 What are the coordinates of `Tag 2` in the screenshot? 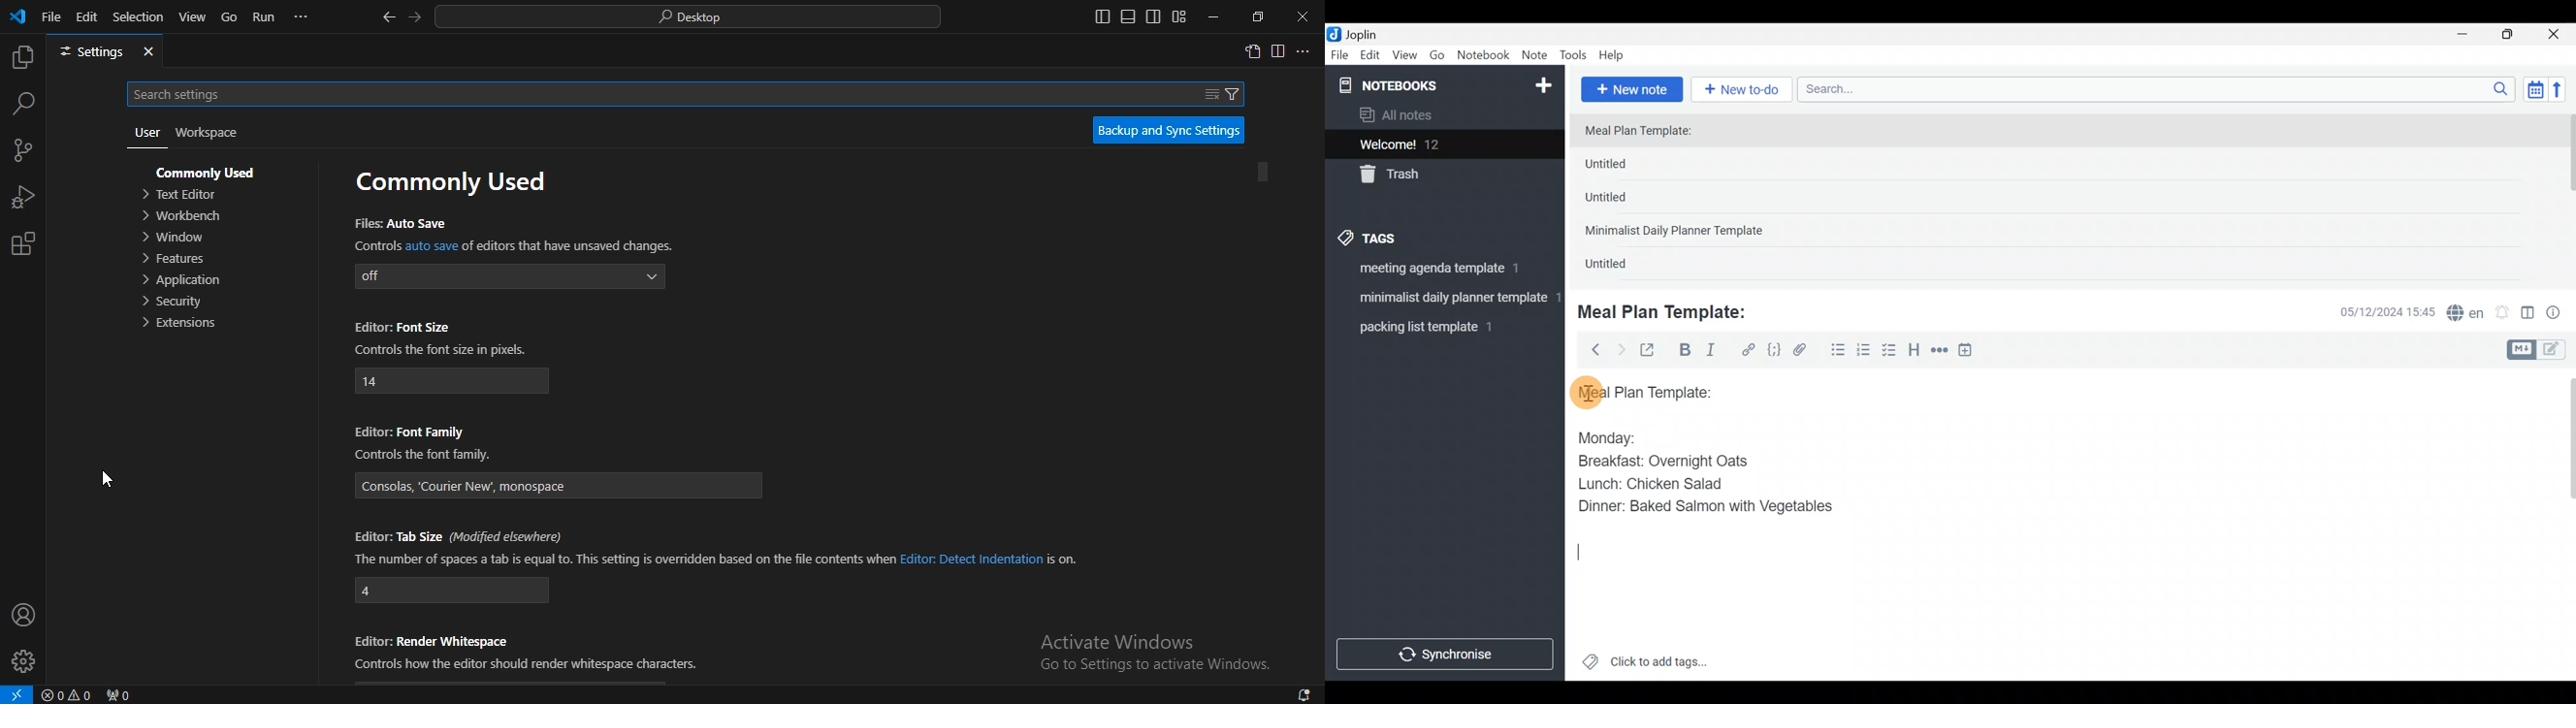 It's located at (1444, 299).